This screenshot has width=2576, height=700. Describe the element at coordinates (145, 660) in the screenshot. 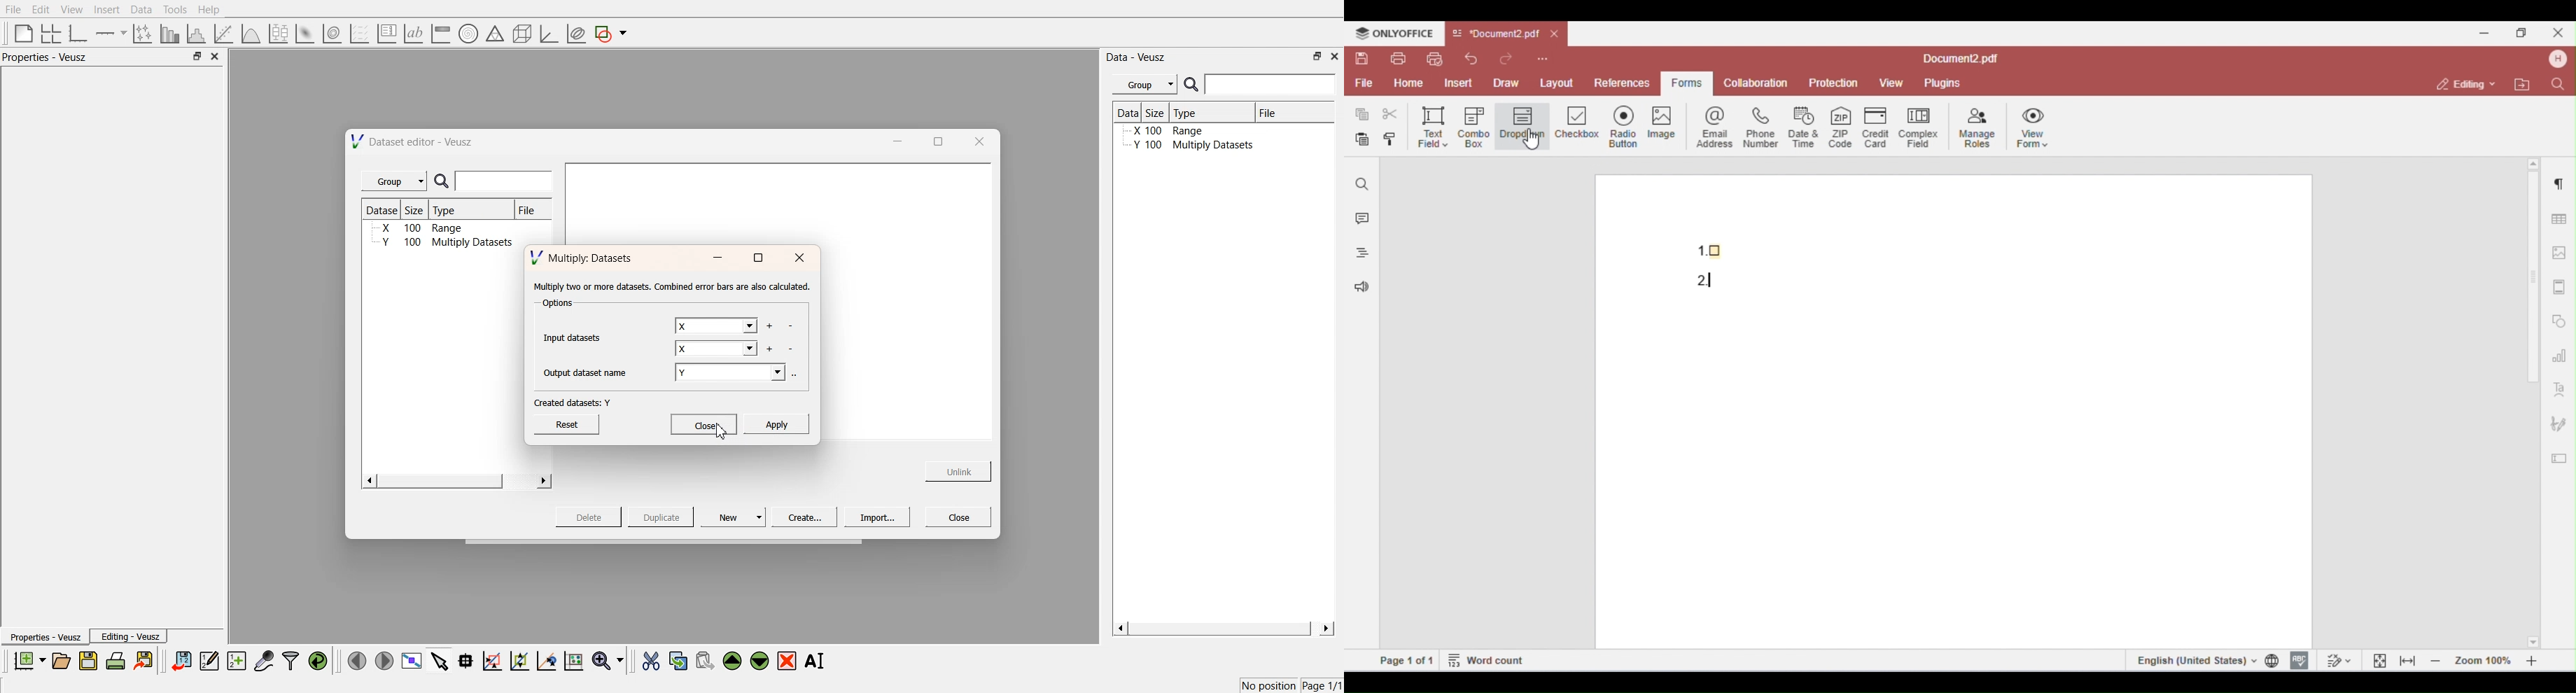

I see `export` at that location.